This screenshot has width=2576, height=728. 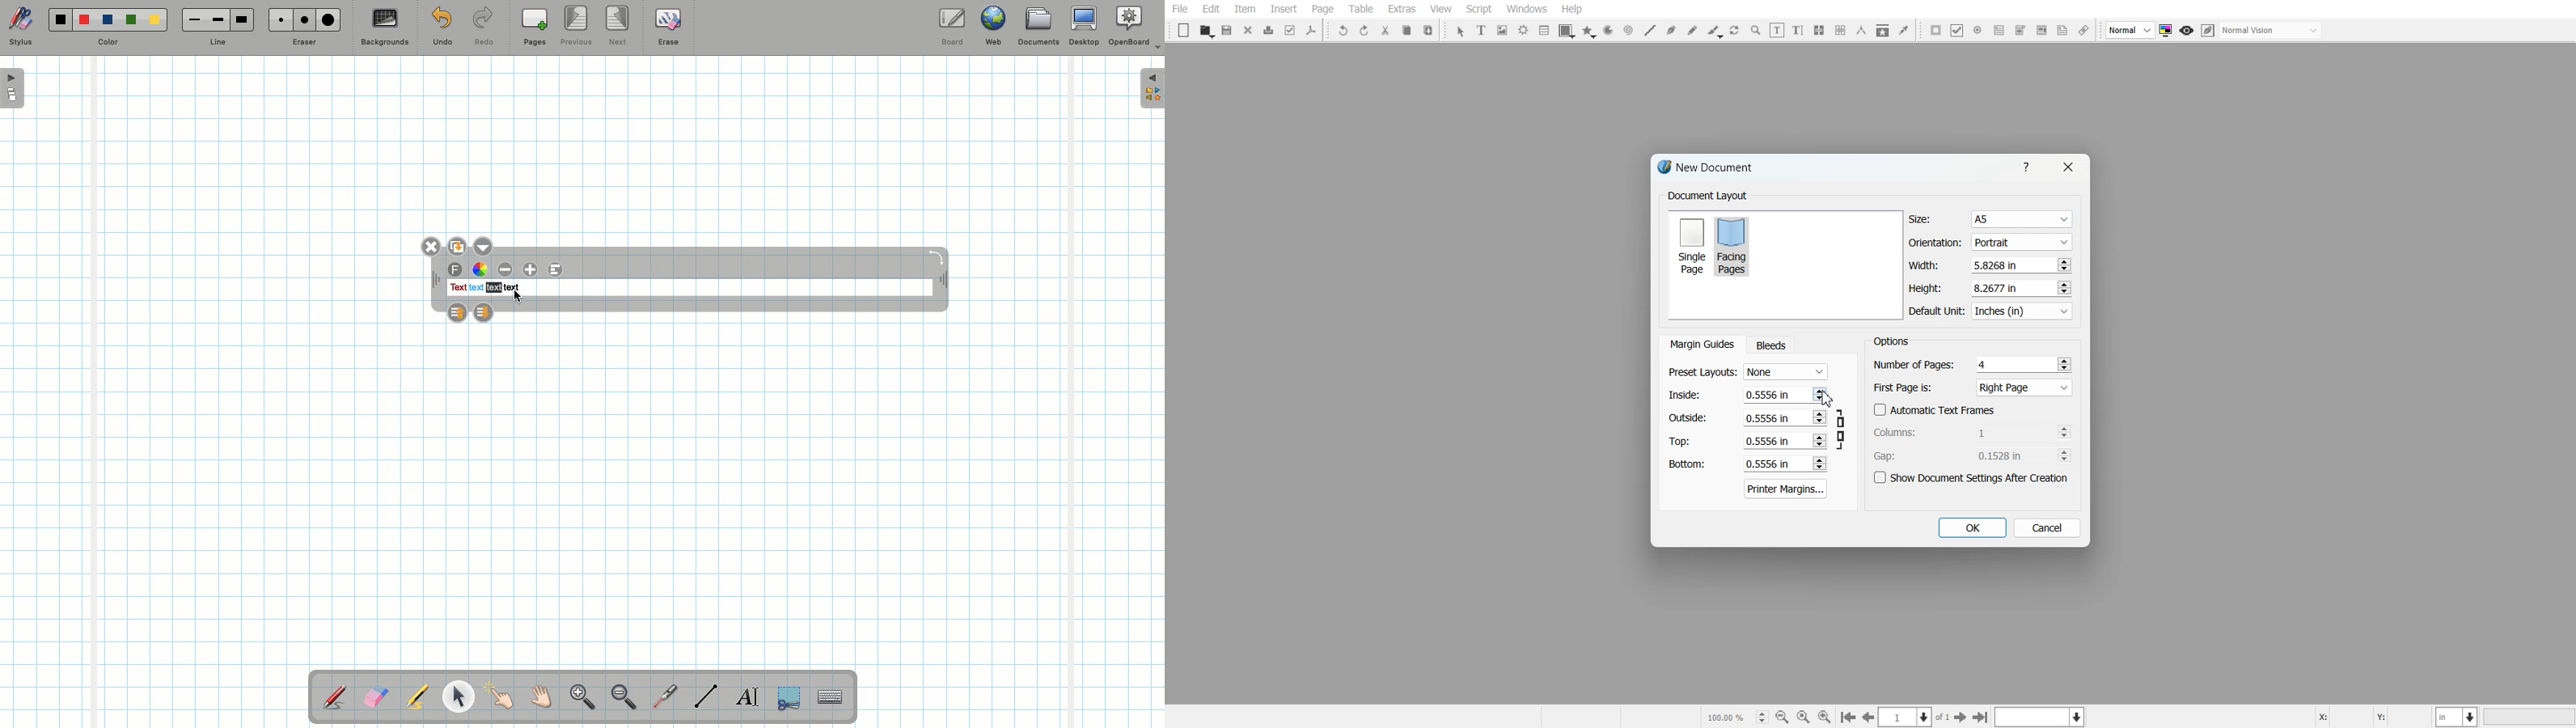 What do you see at coordinates (1210, 10) in the screenshot?
I see `Edit` at bounding box center [1210, 10].